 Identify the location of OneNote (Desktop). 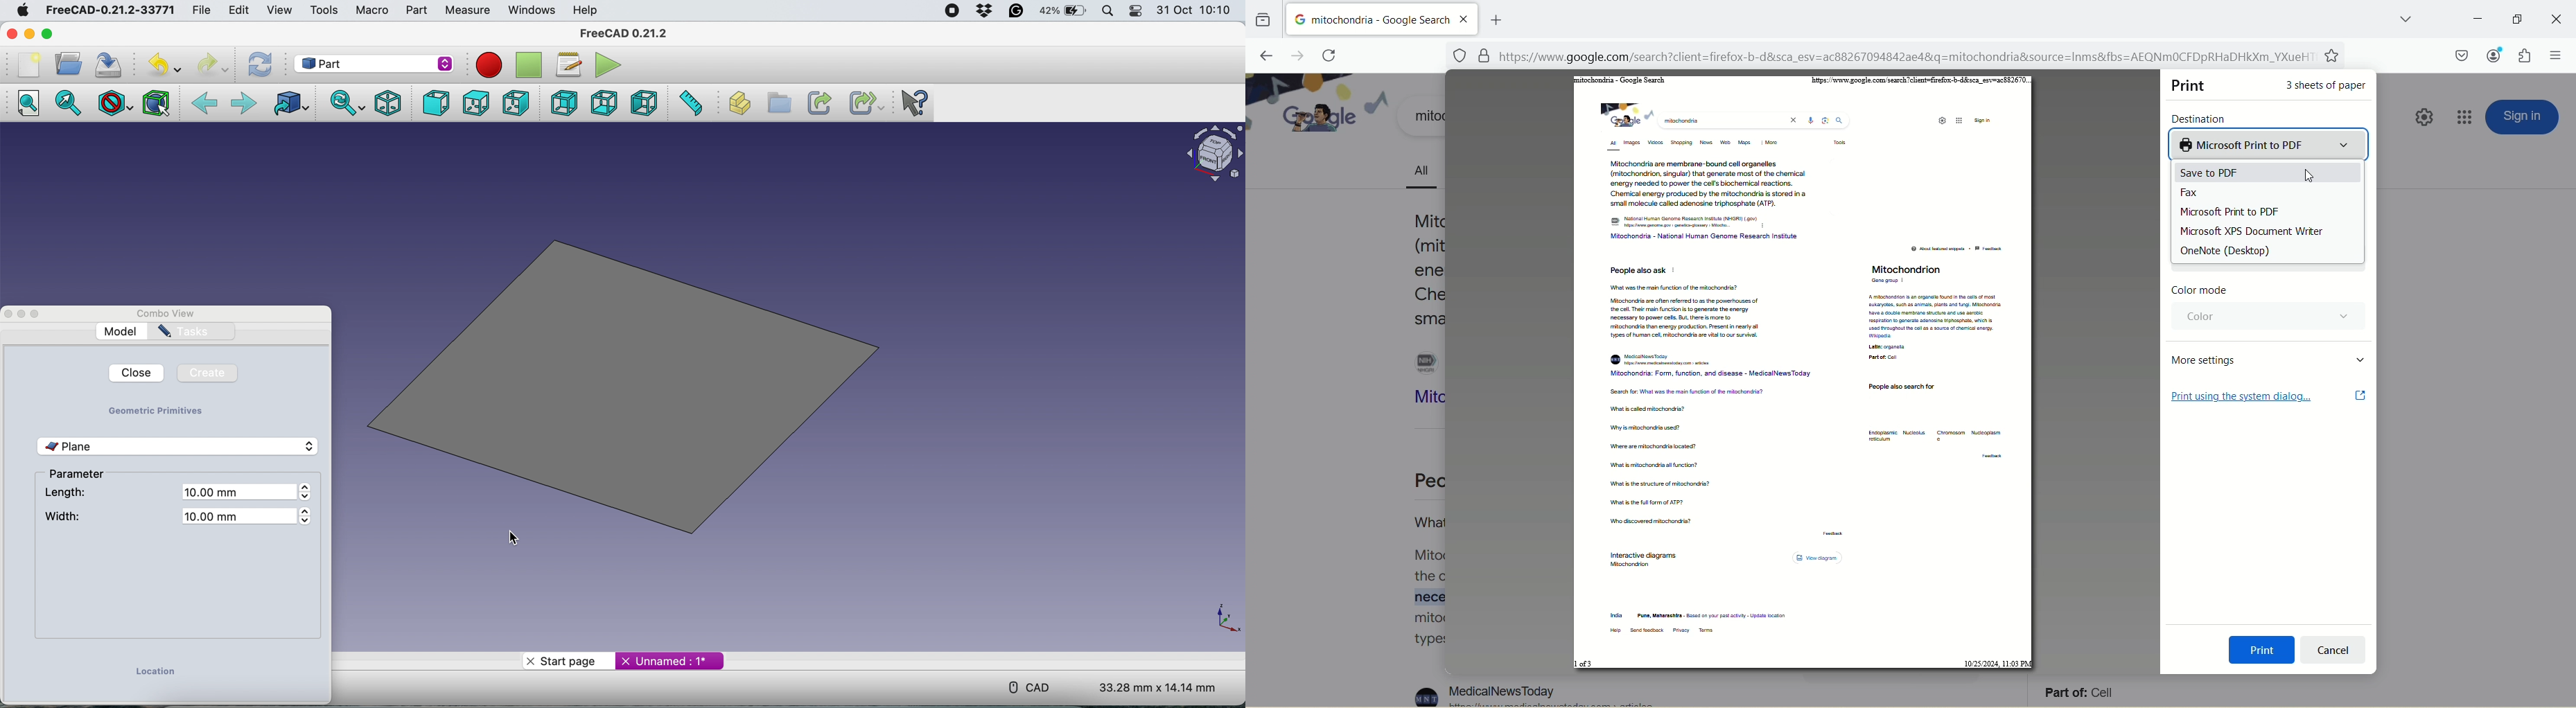
(2265, 252).